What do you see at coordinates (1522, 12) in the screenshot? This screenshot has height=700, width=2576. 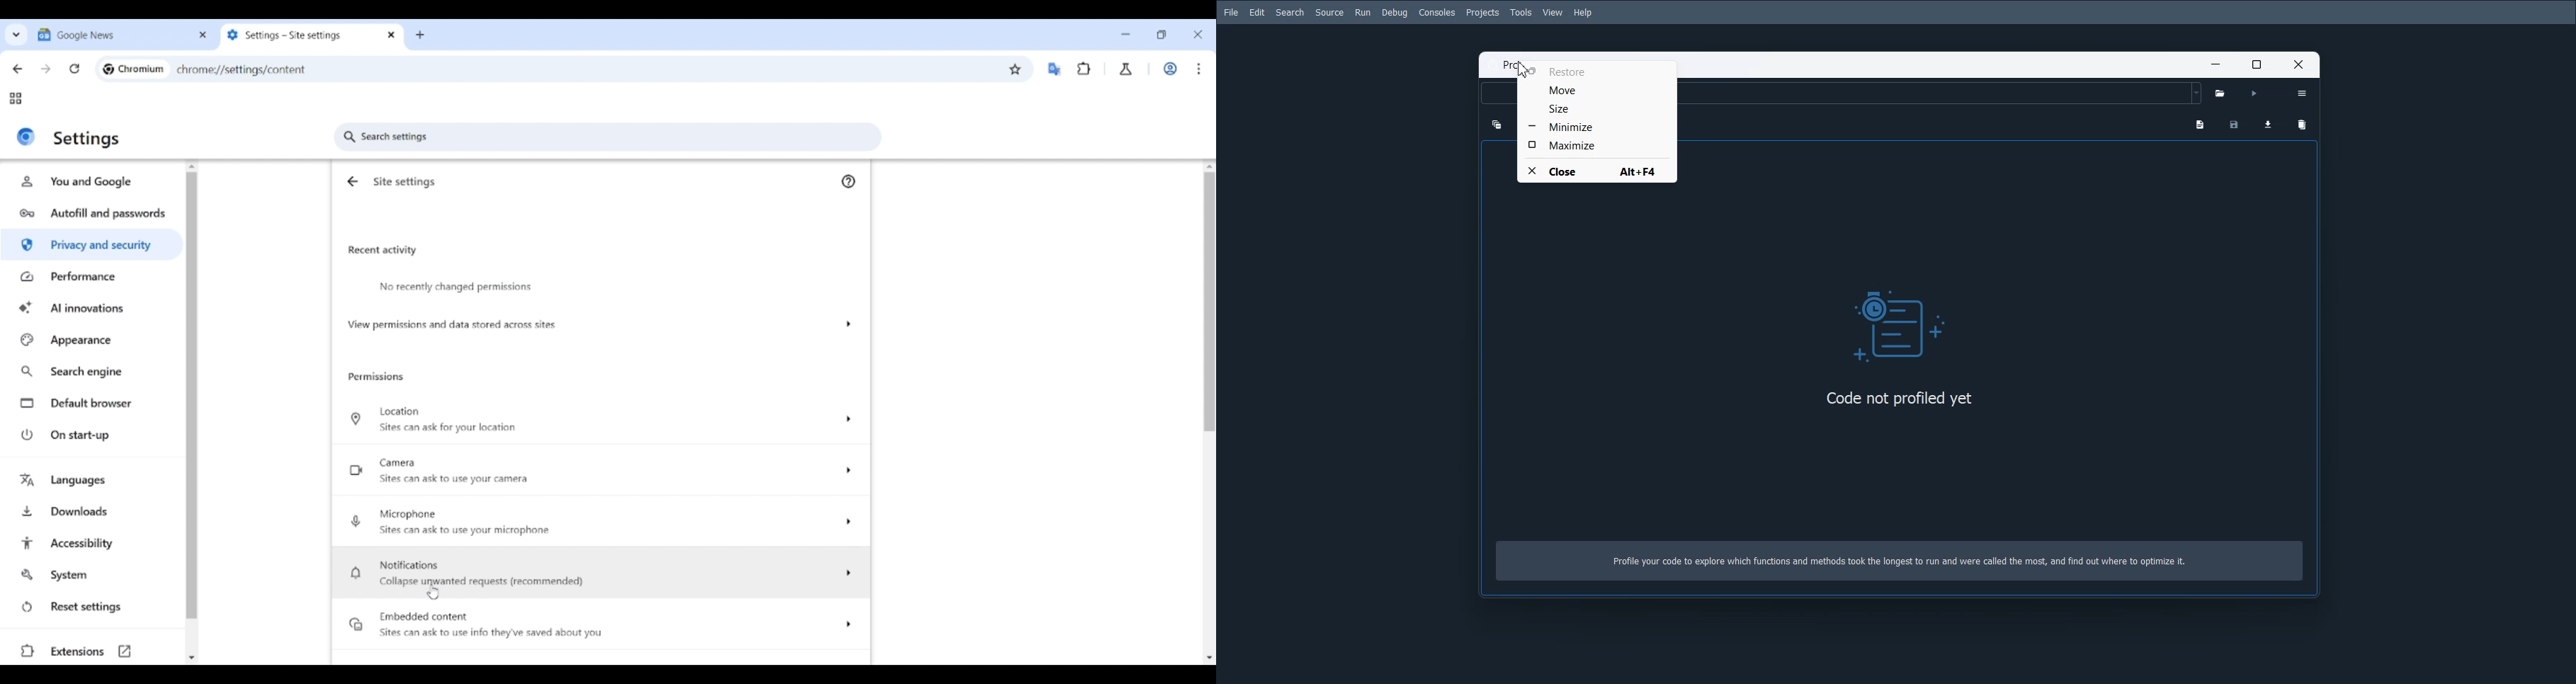 I see `Tools` at bounding box center [1522, 12].